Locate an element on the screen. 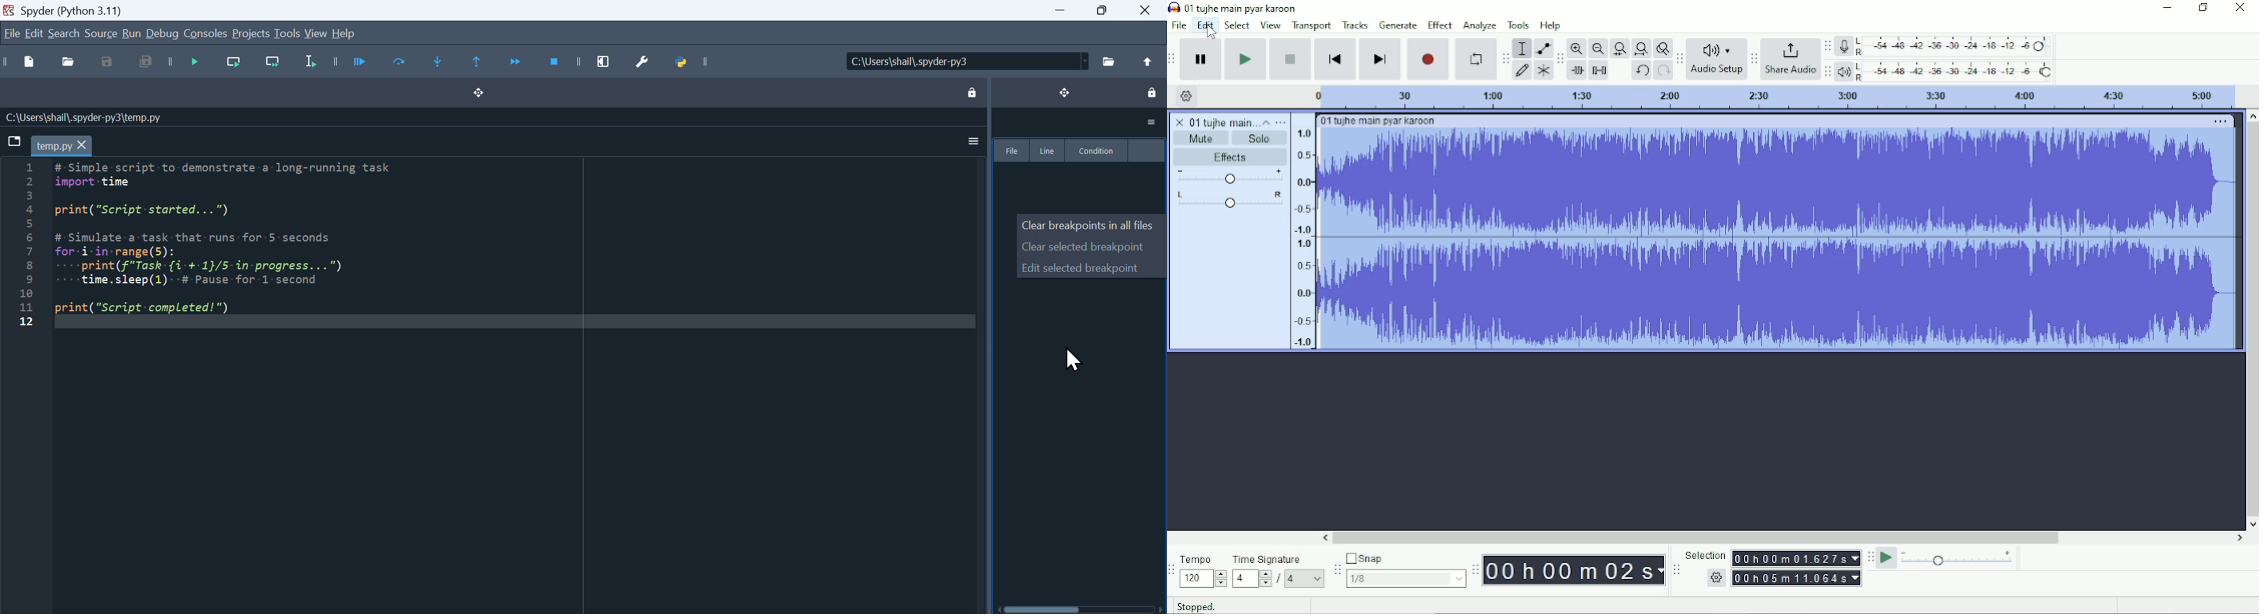  Zoom Out is located at coordinates (1597, 49).